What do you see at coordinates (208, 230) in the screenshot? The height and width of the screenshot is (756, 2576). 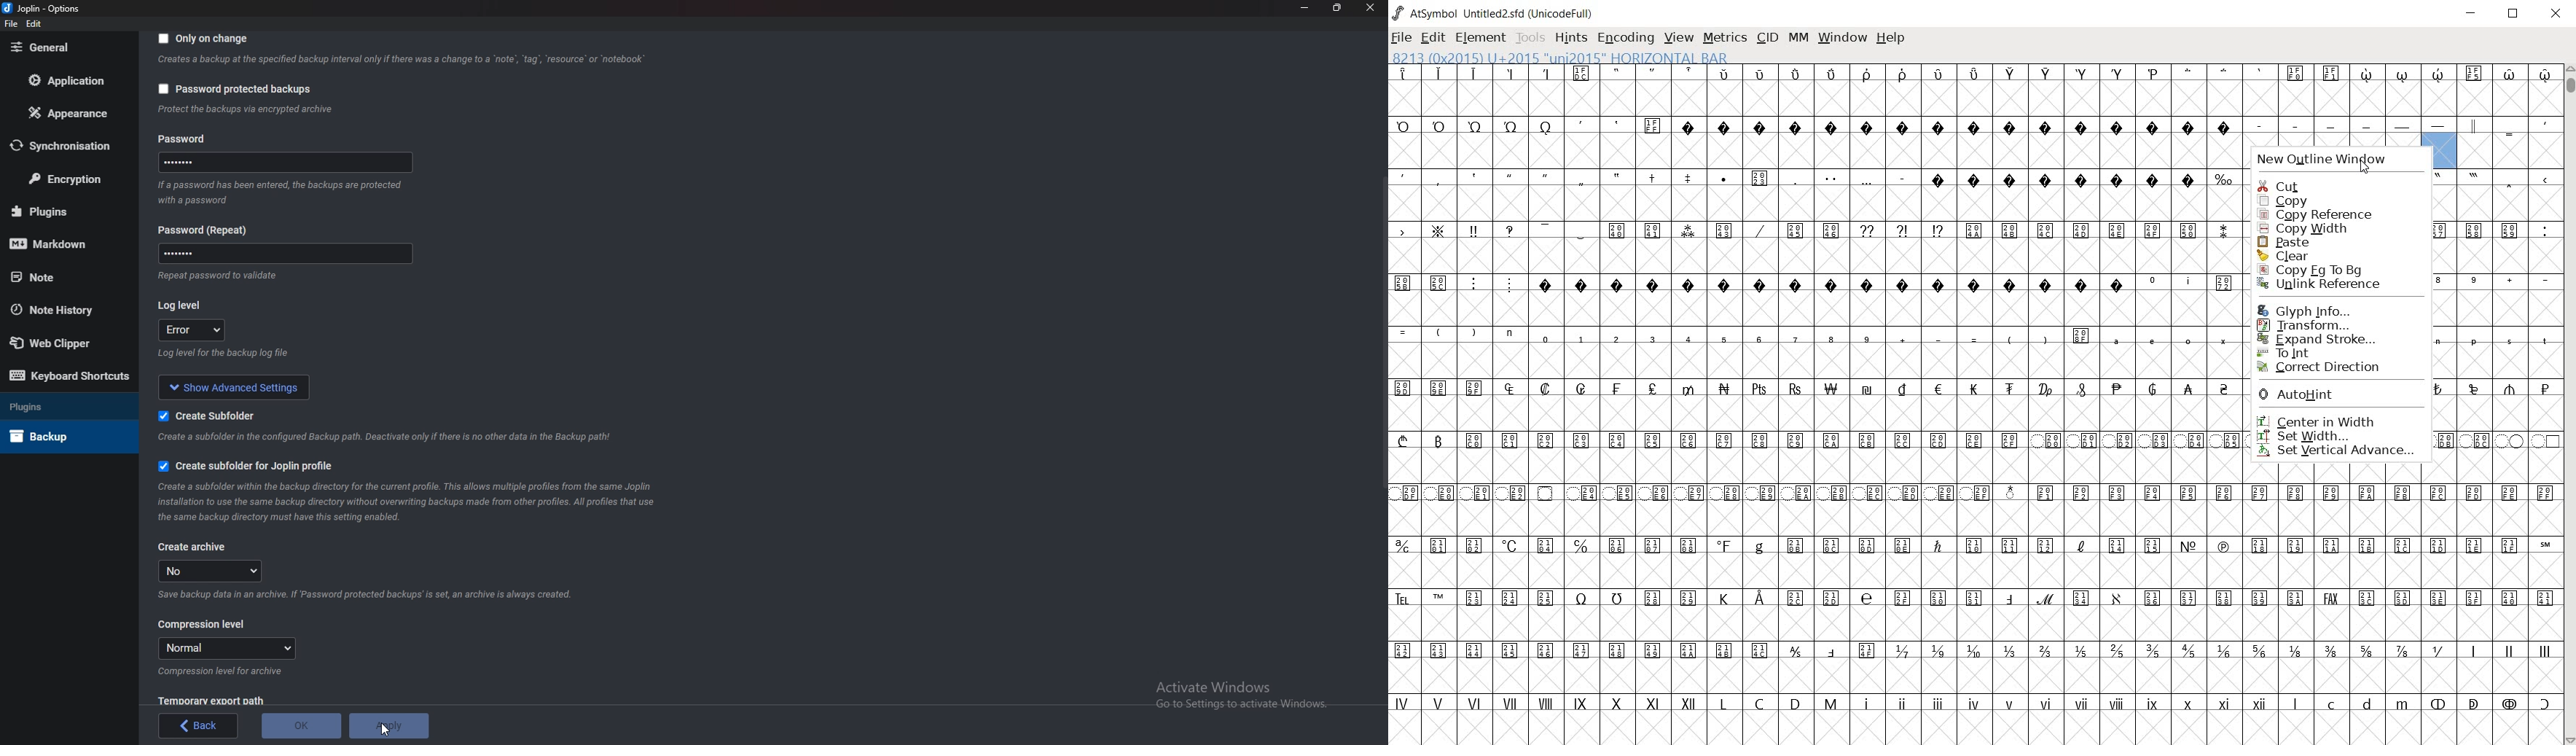 I see `Password` at bounding box center [208, 230].